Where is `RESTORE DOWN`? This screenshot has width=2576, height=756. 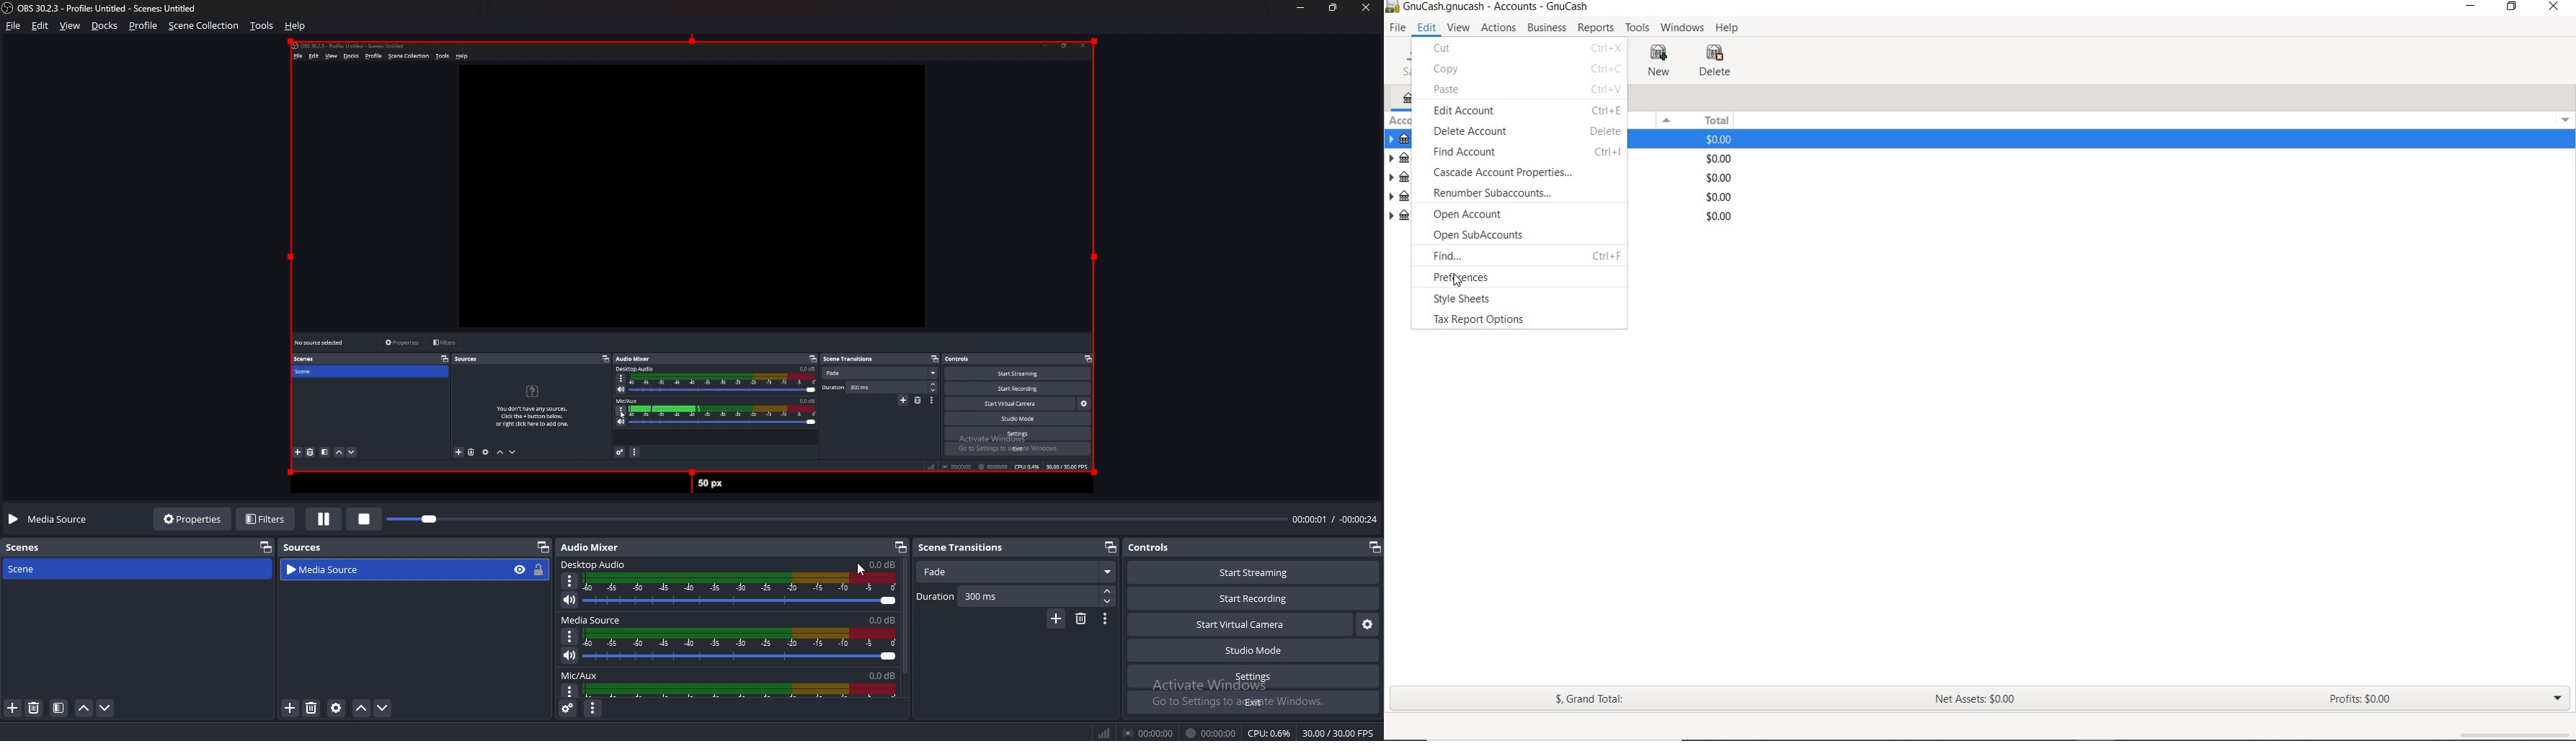 RESTORE DOWN is located at coordinates (2517, 9).